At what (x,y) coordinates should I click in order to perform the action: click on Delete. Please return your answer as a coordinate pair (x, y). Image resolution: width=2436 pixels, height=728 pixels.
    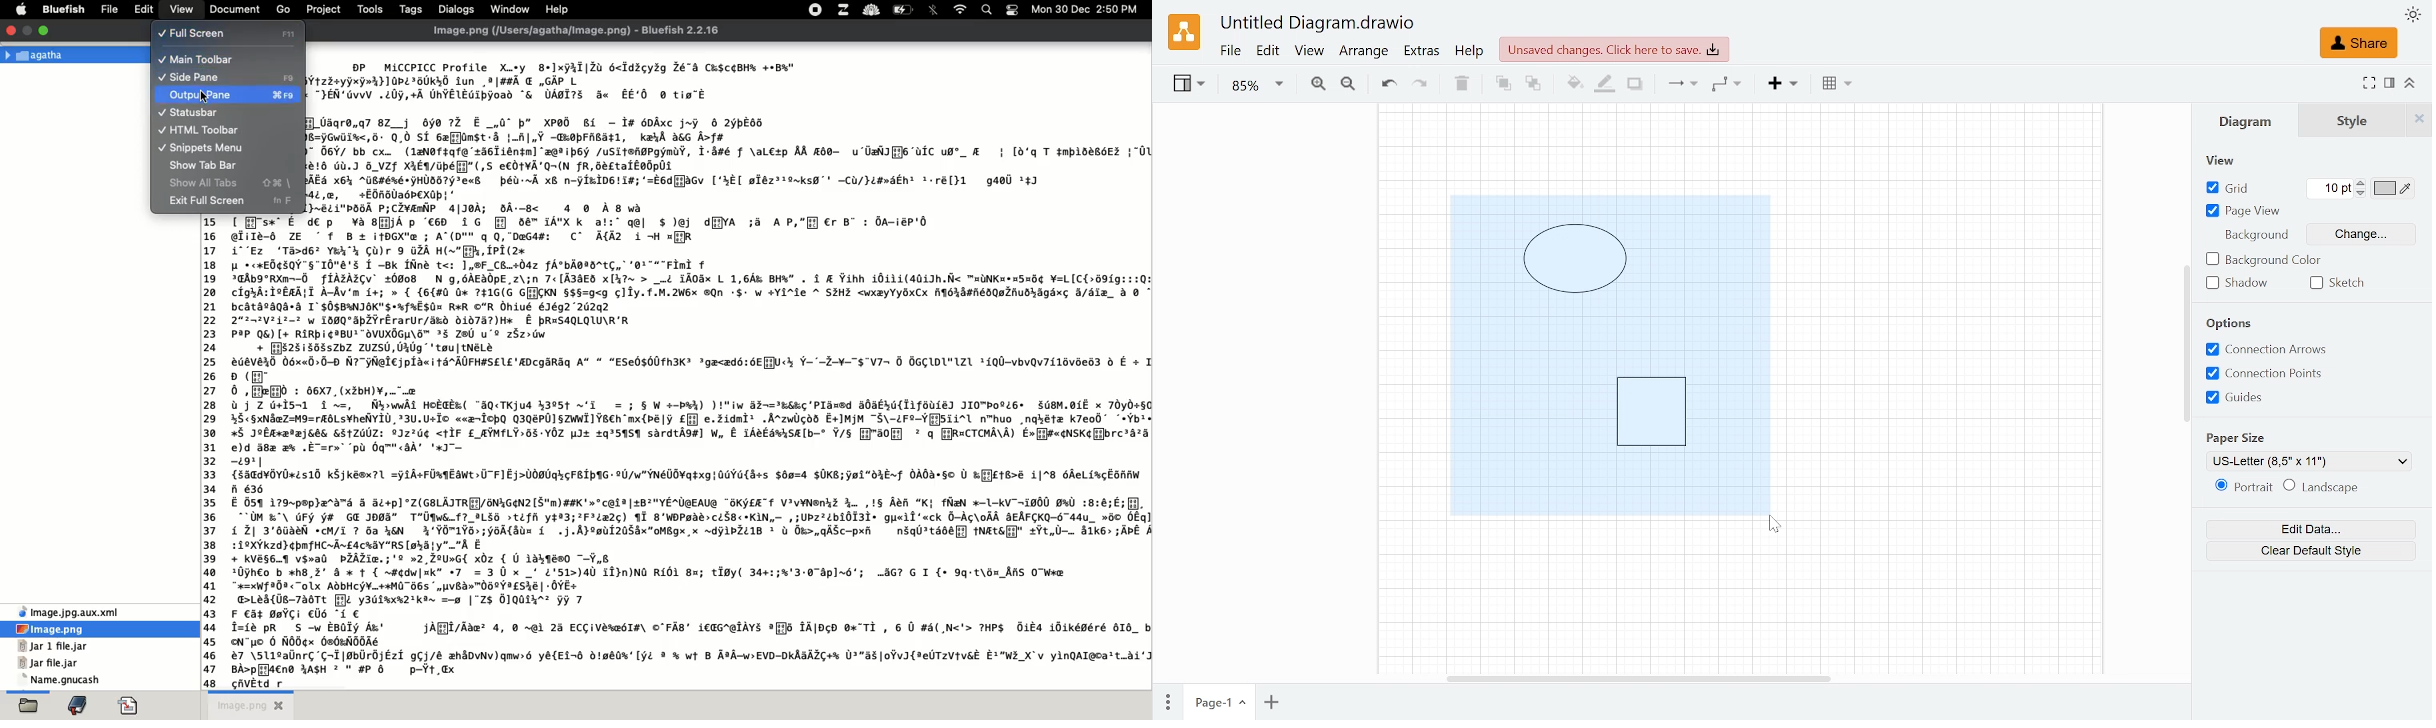
    Looking at the image, I should click on (1459, 84).